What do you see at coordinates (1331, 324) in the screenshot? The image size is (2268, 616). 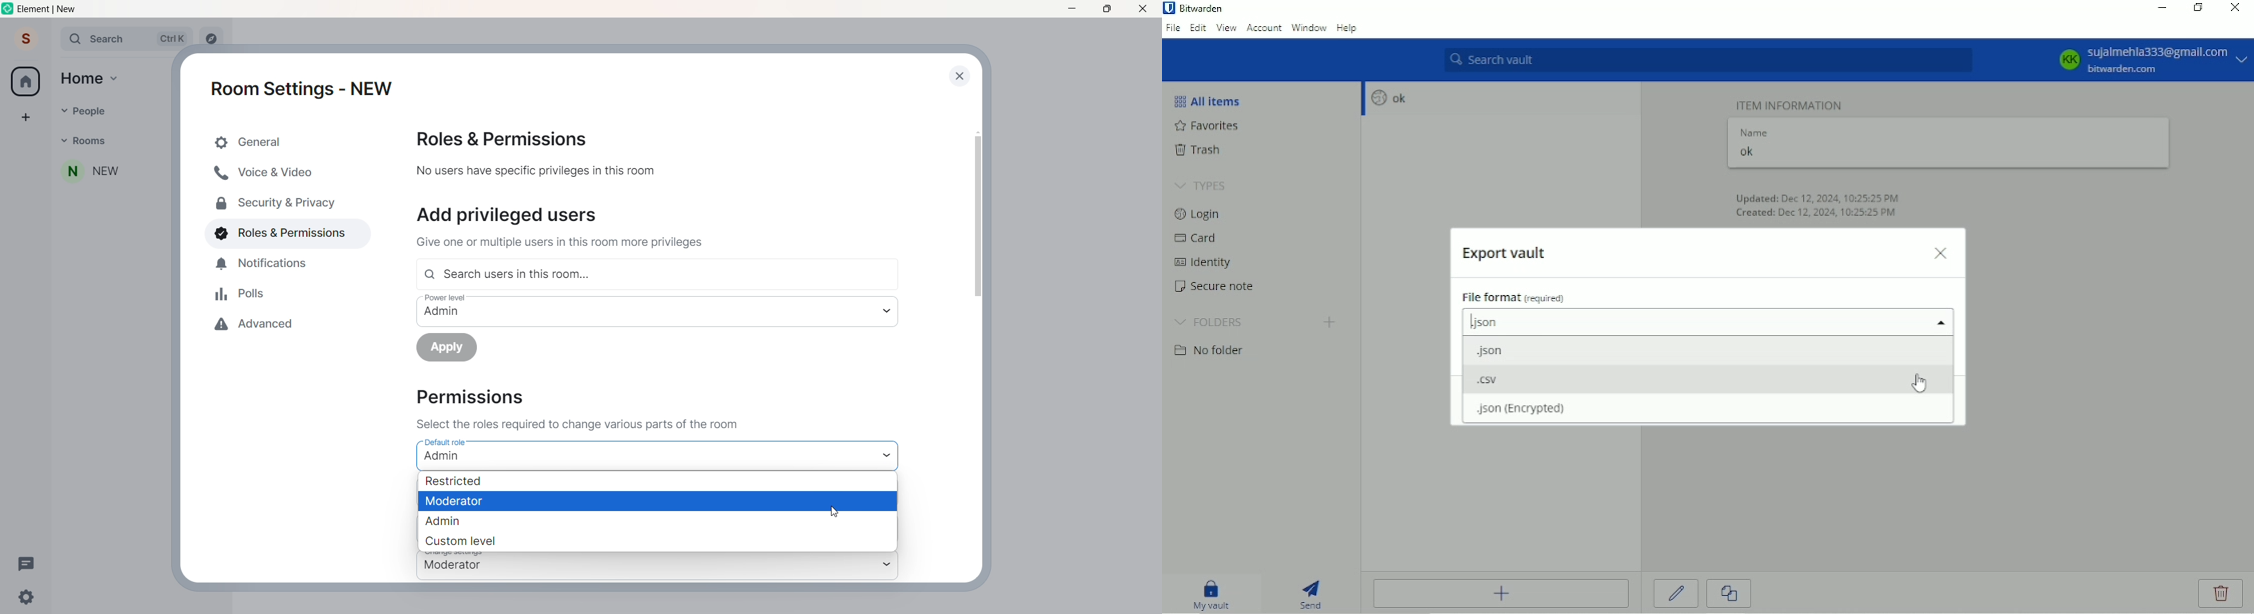 I see `Create folder` at bounding box center [1331, 324].